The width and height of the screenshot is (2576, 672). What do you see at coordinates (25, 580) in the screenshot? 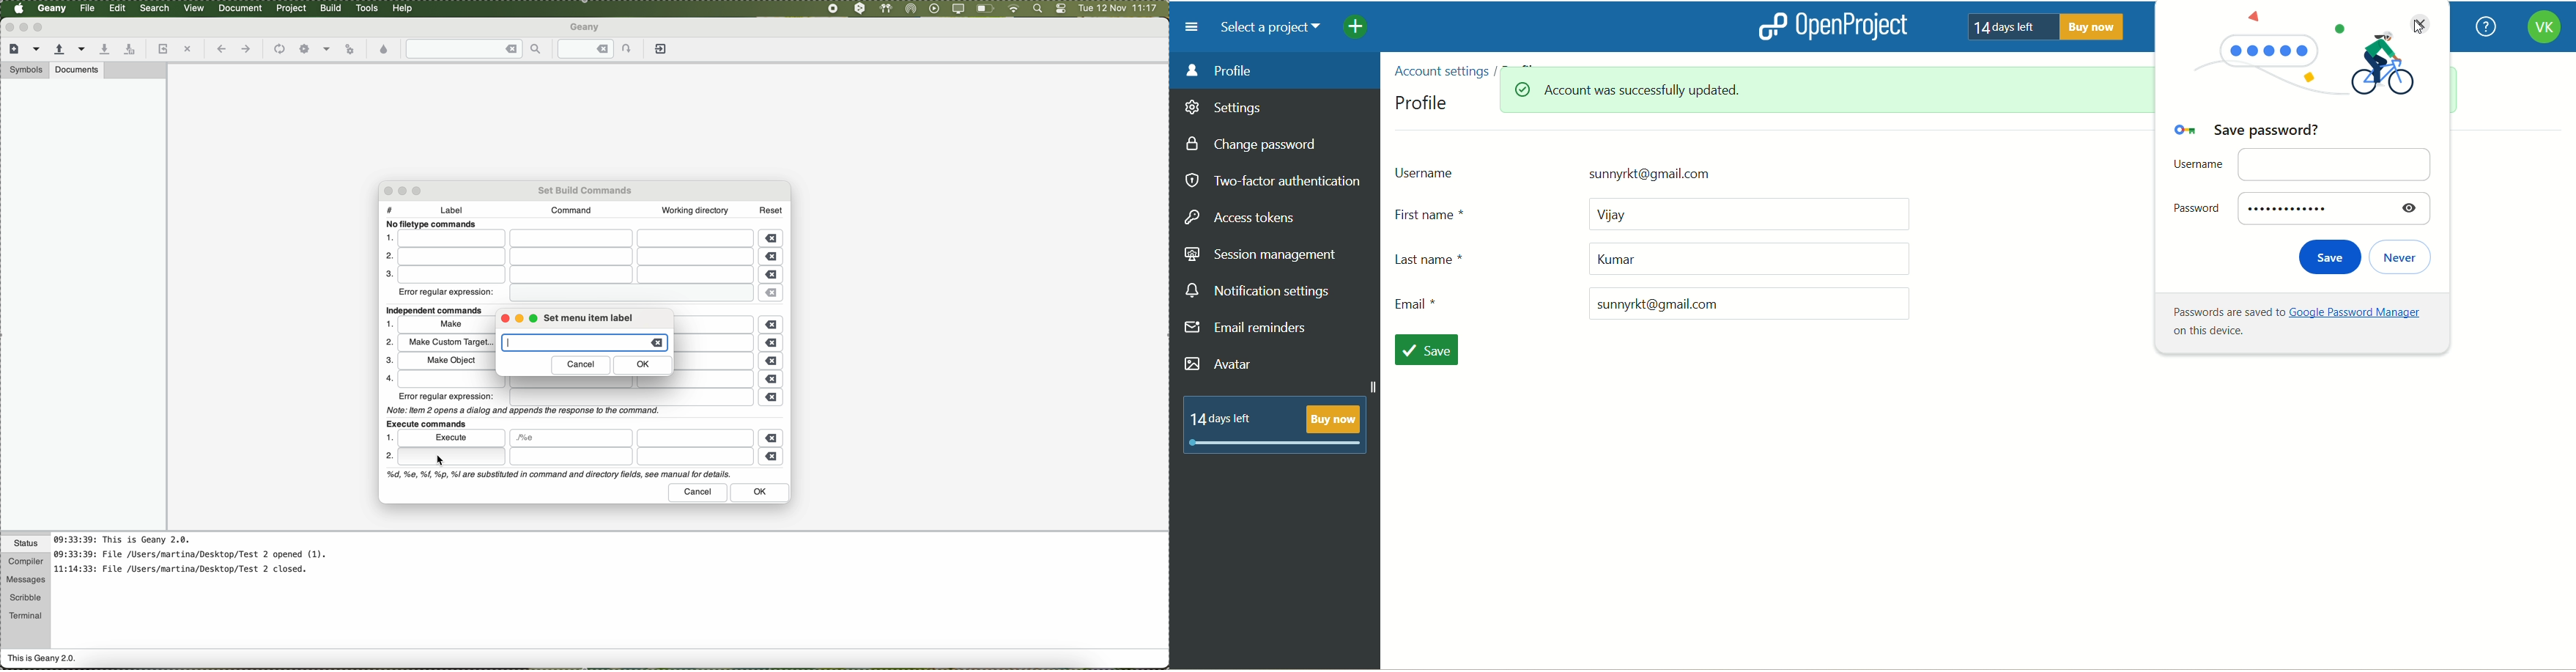
I see `messages` at bounding box center [25, 580].